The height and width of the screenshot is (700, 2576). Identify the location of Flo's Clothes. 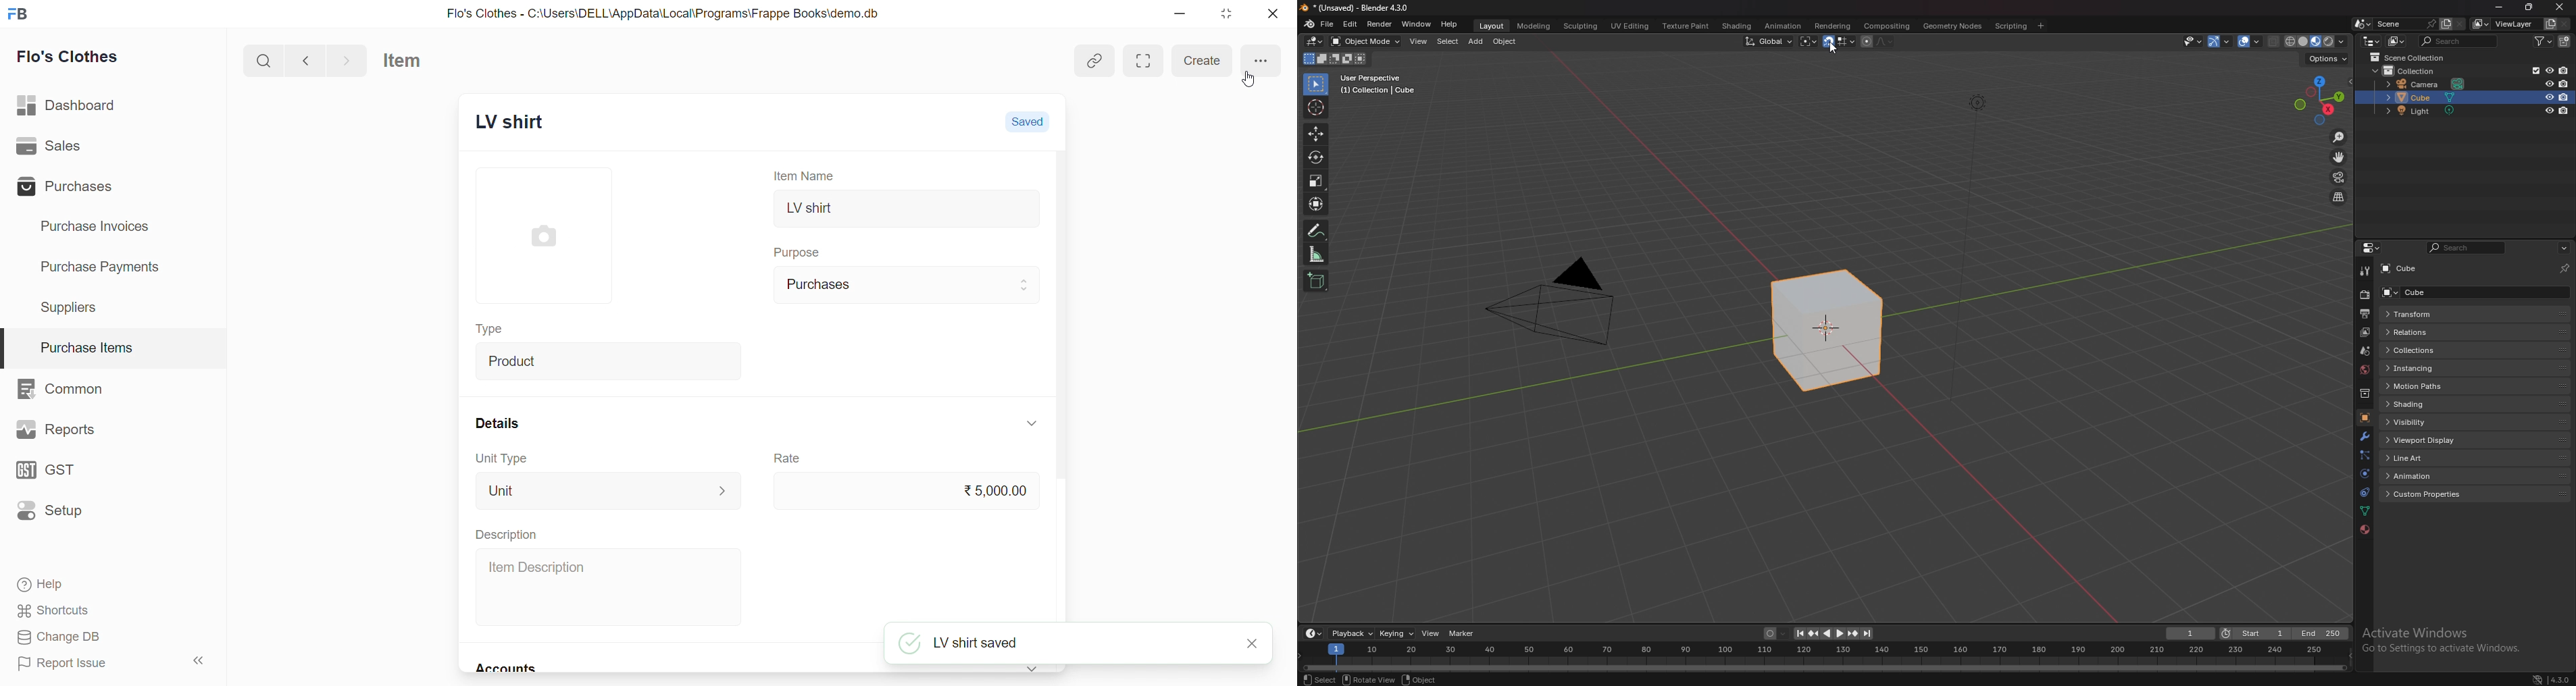
(76, 57).